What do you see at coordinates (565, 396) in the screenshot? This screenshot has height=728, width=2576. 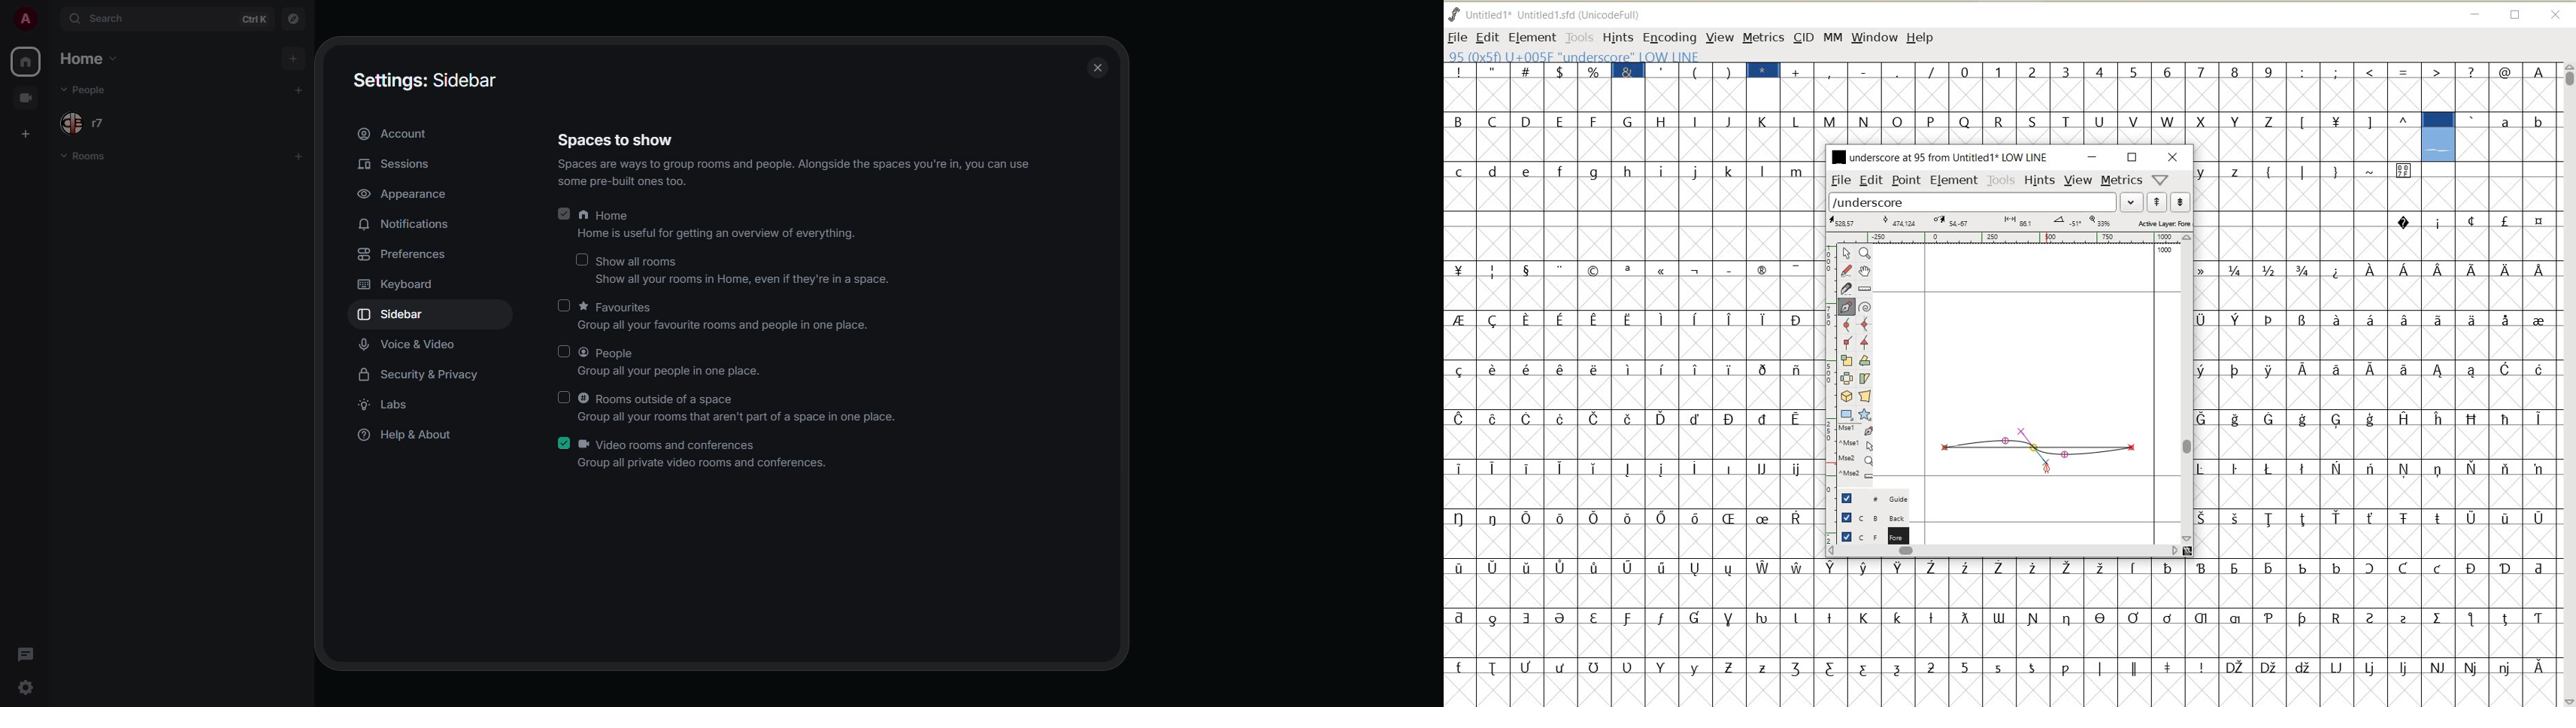 I see `click to enable` at bounding box center [565, 396].